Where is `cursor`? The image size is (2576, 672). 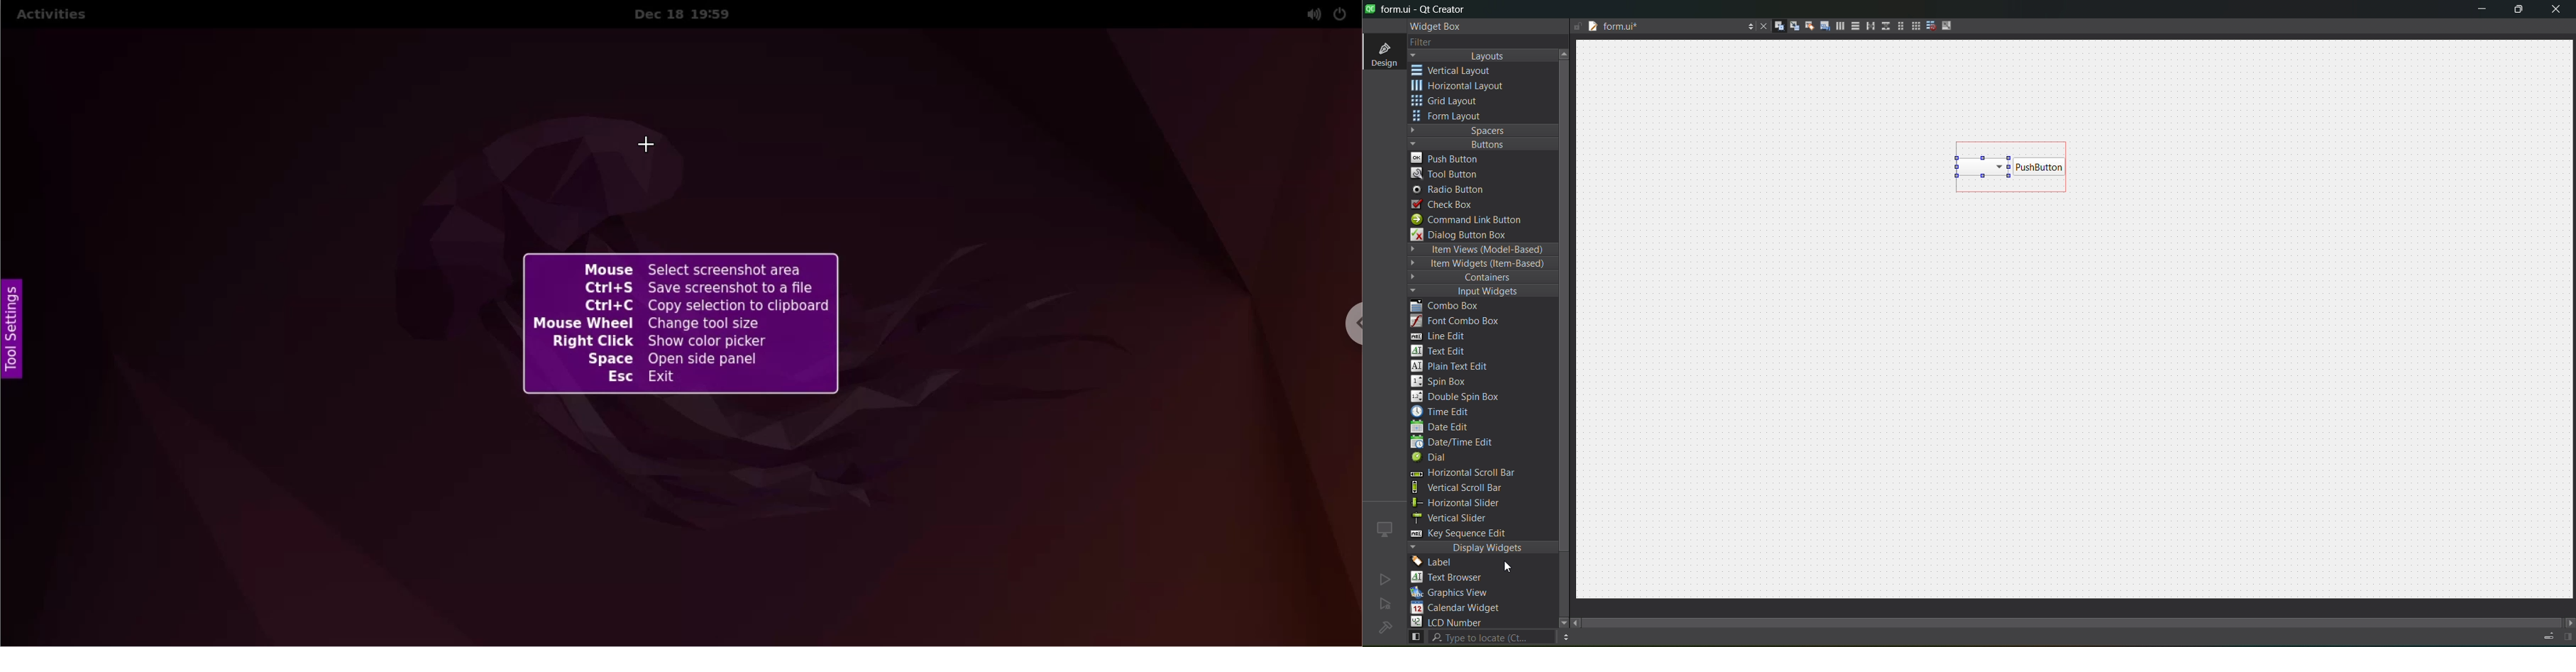
cursor is located at coordinates (652, 143).